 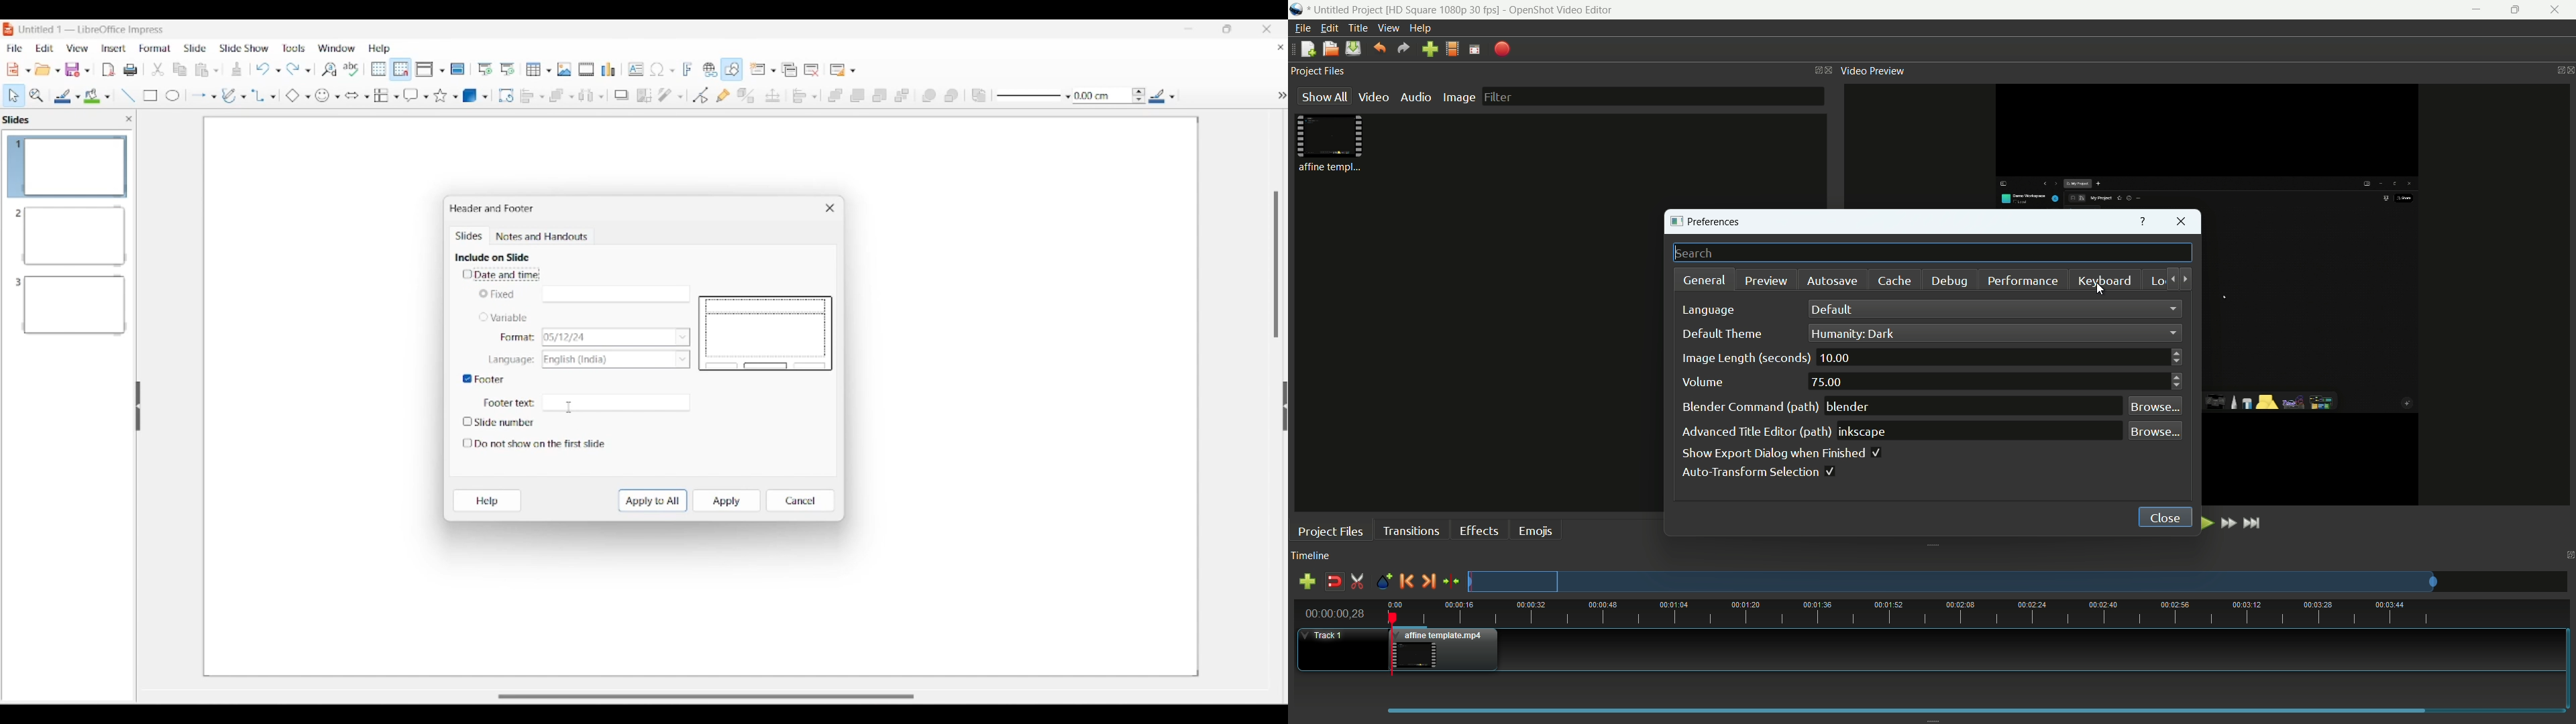 I want to click on Position and size, so click(x=773, y=95).